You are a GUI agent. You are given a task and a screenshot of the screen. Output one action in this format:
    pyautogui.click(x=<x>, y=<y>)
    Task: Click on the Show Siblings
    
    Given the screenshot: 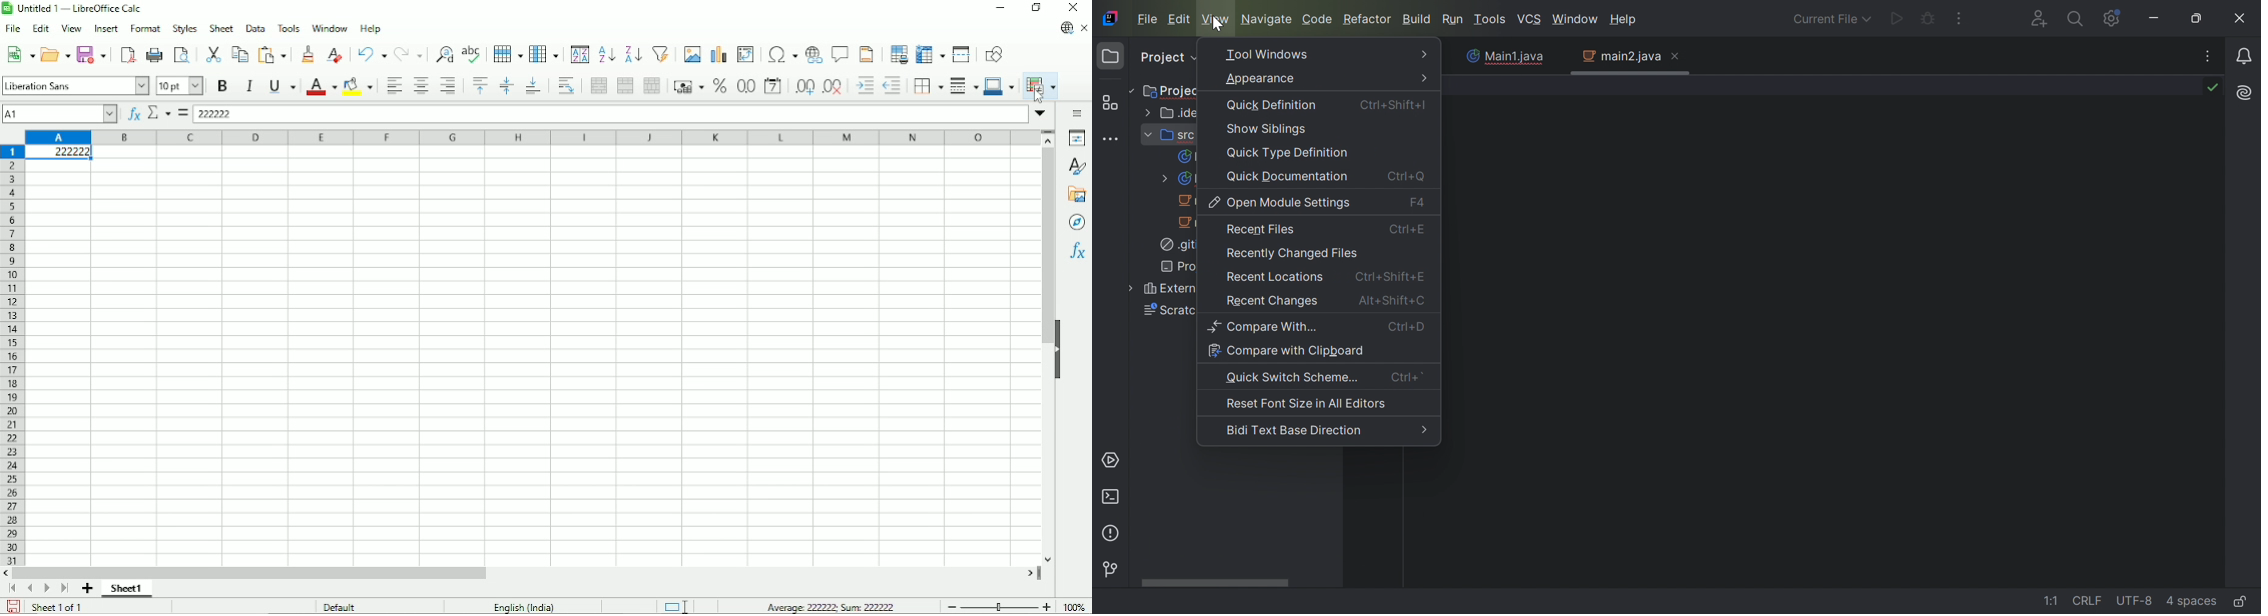 What is the action you would take?
    pyautogui.click(x=1267, y=129)
    